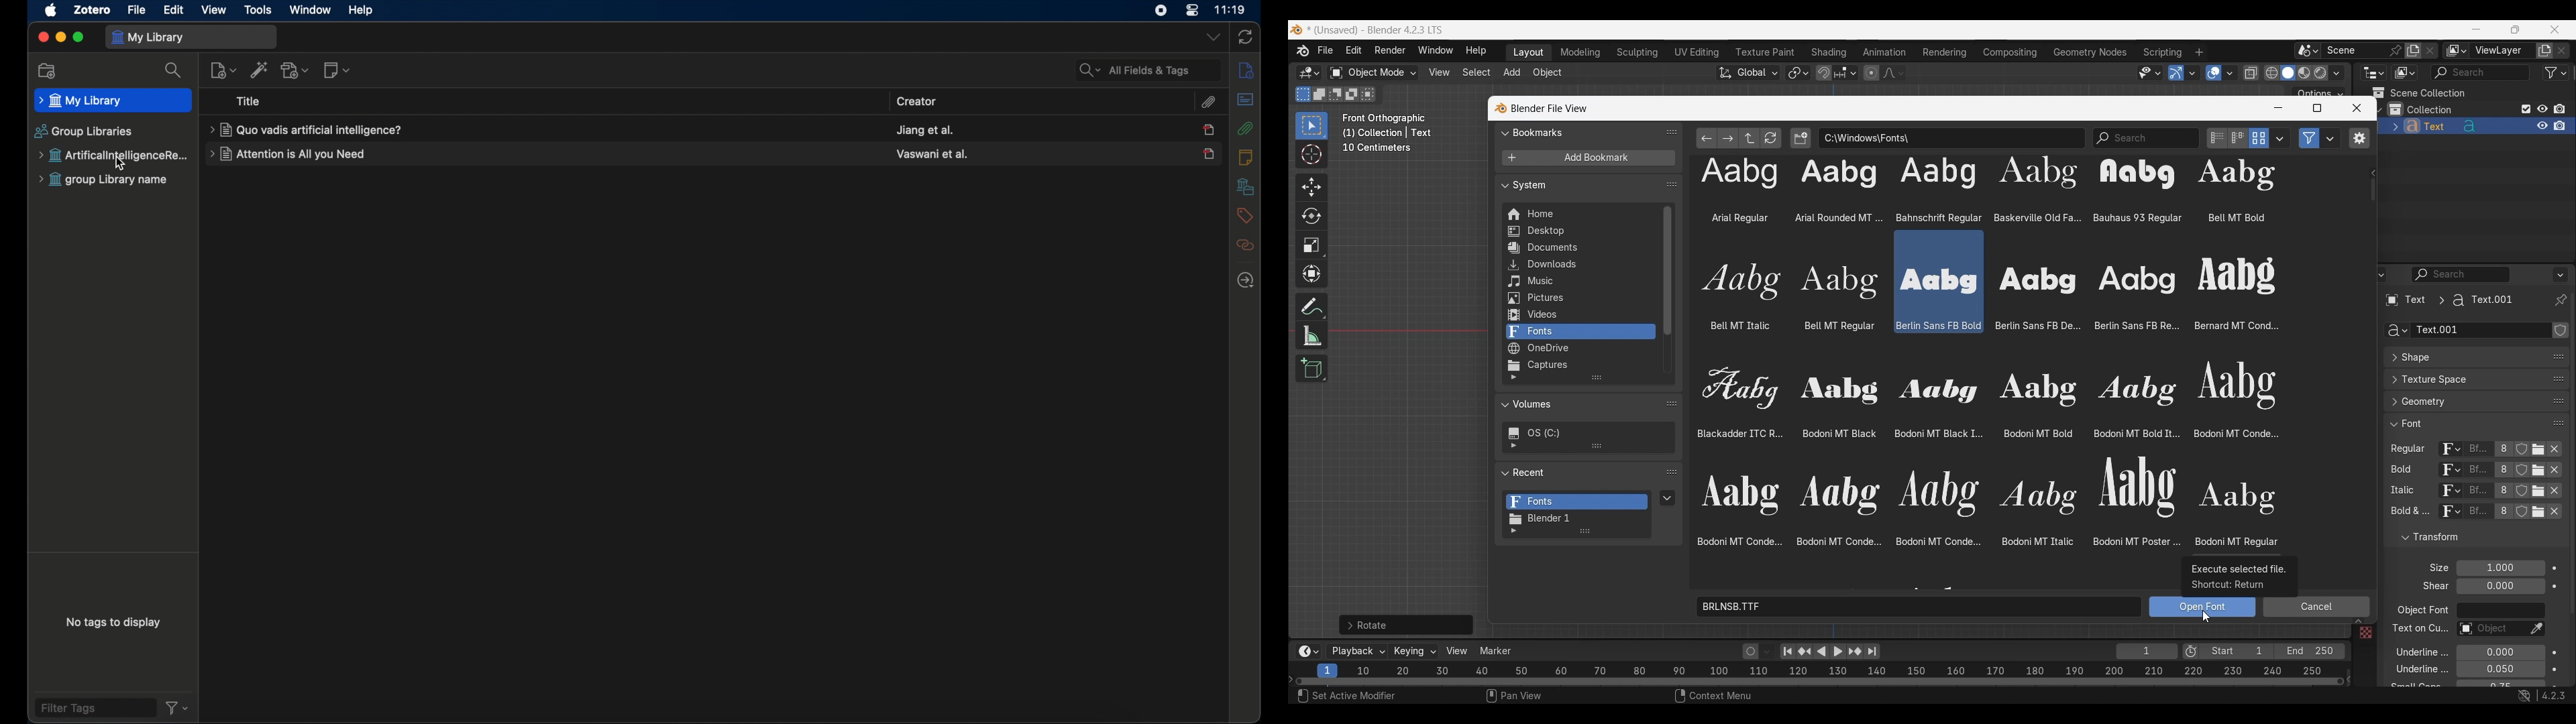 This screenshot has width=2576, height=728. Describe the element at coordinates (2465, 538) in the screenshot. I see `Click to collapse Transform` at that location.